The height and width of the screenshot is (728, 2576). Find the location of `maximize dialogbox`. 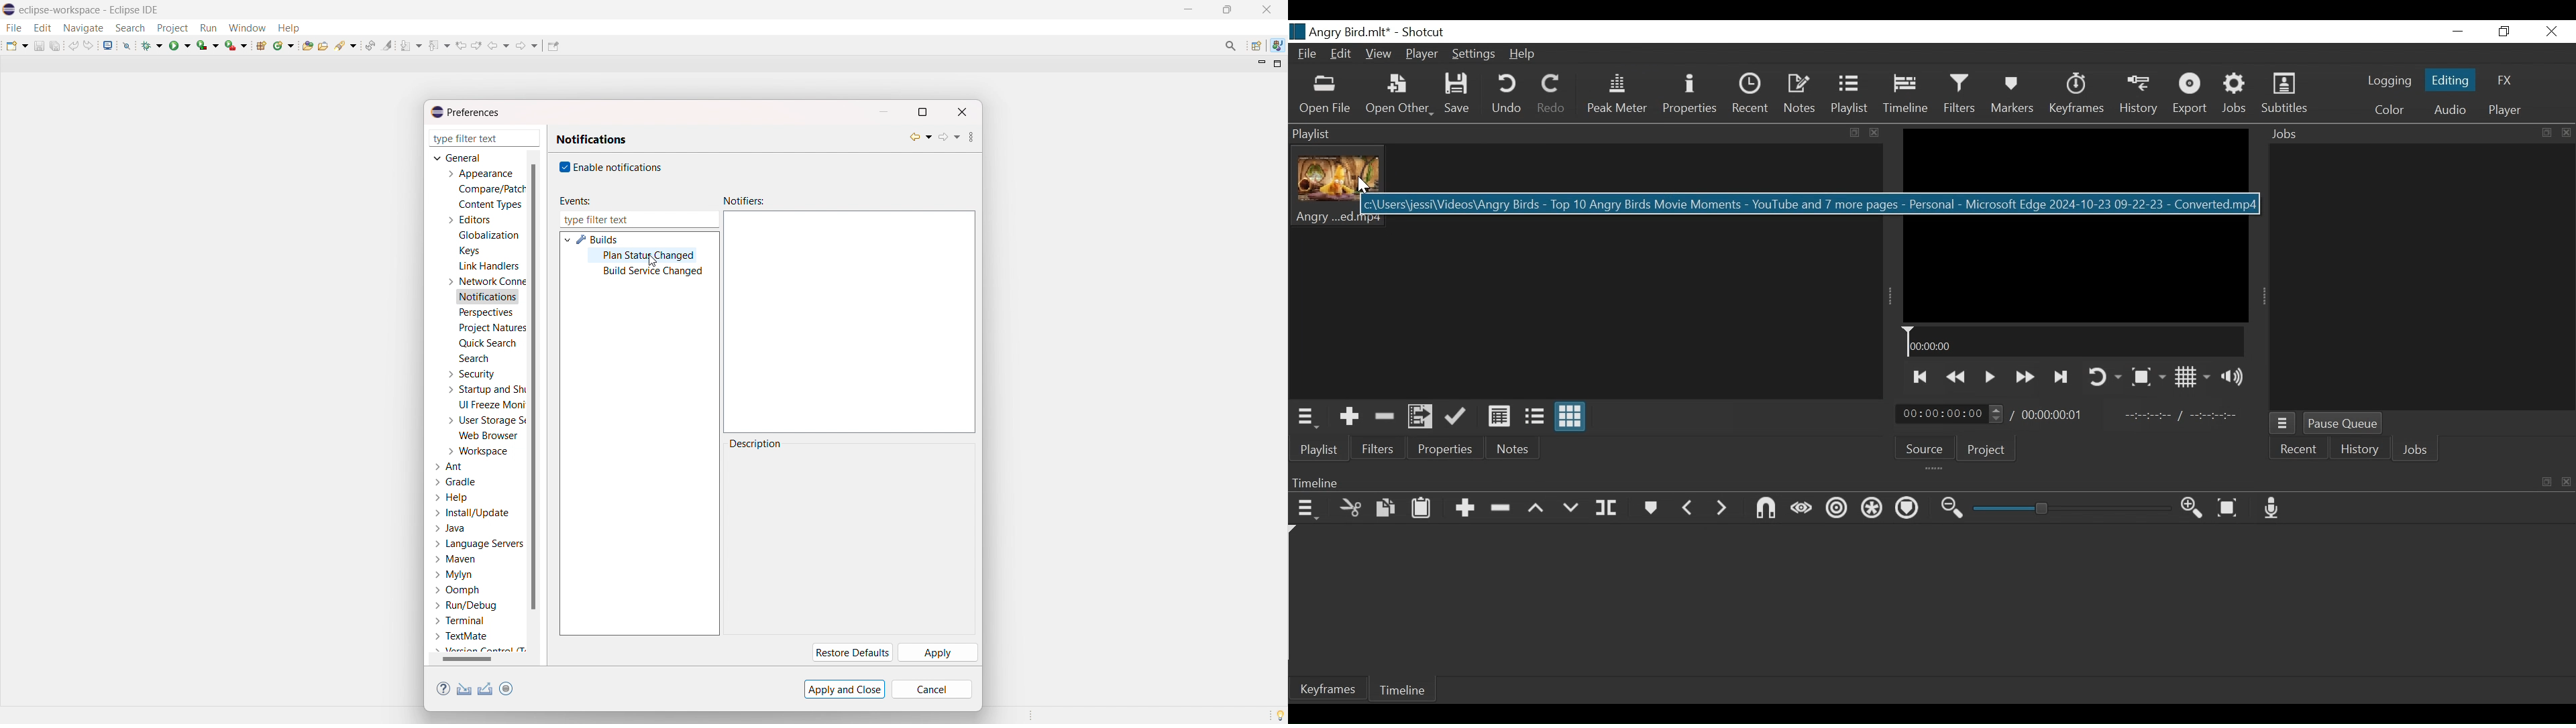

maximize dialogbox is located at coordinates (922, 112).